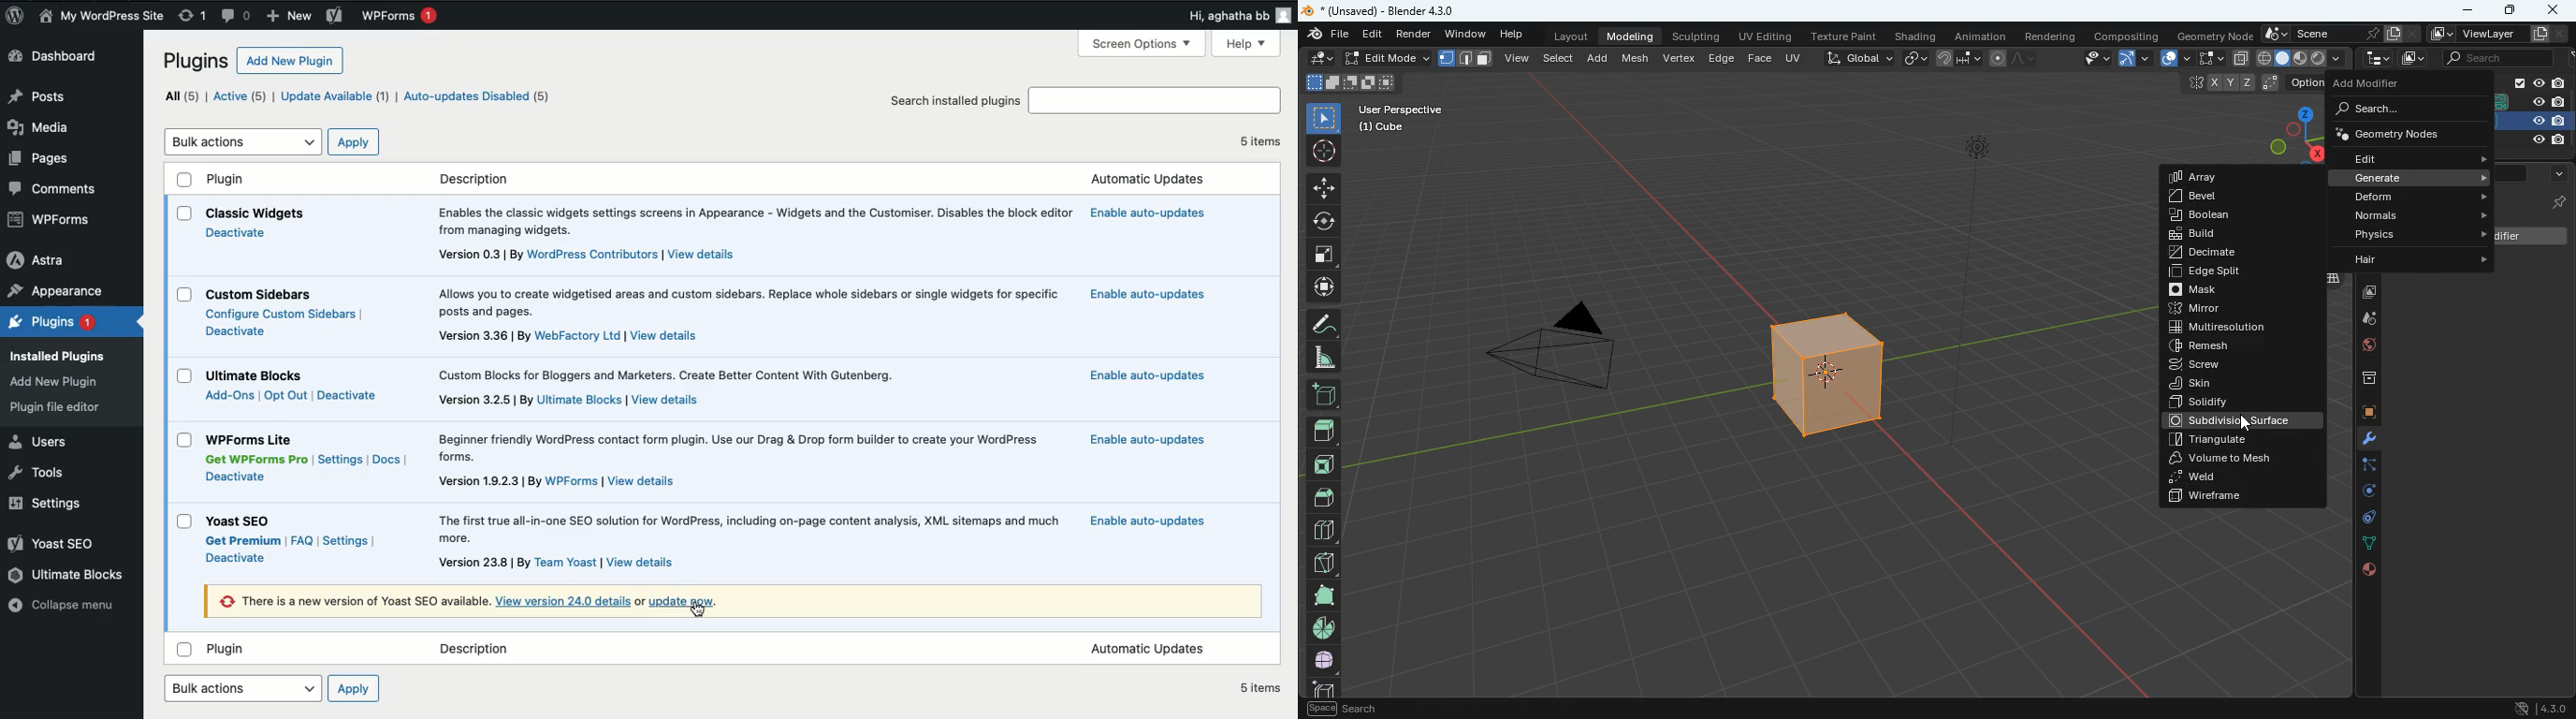  What do you see at coordinates (1324, 119) in the screenshot?
I see `select` at bounding box center [1324, 119].